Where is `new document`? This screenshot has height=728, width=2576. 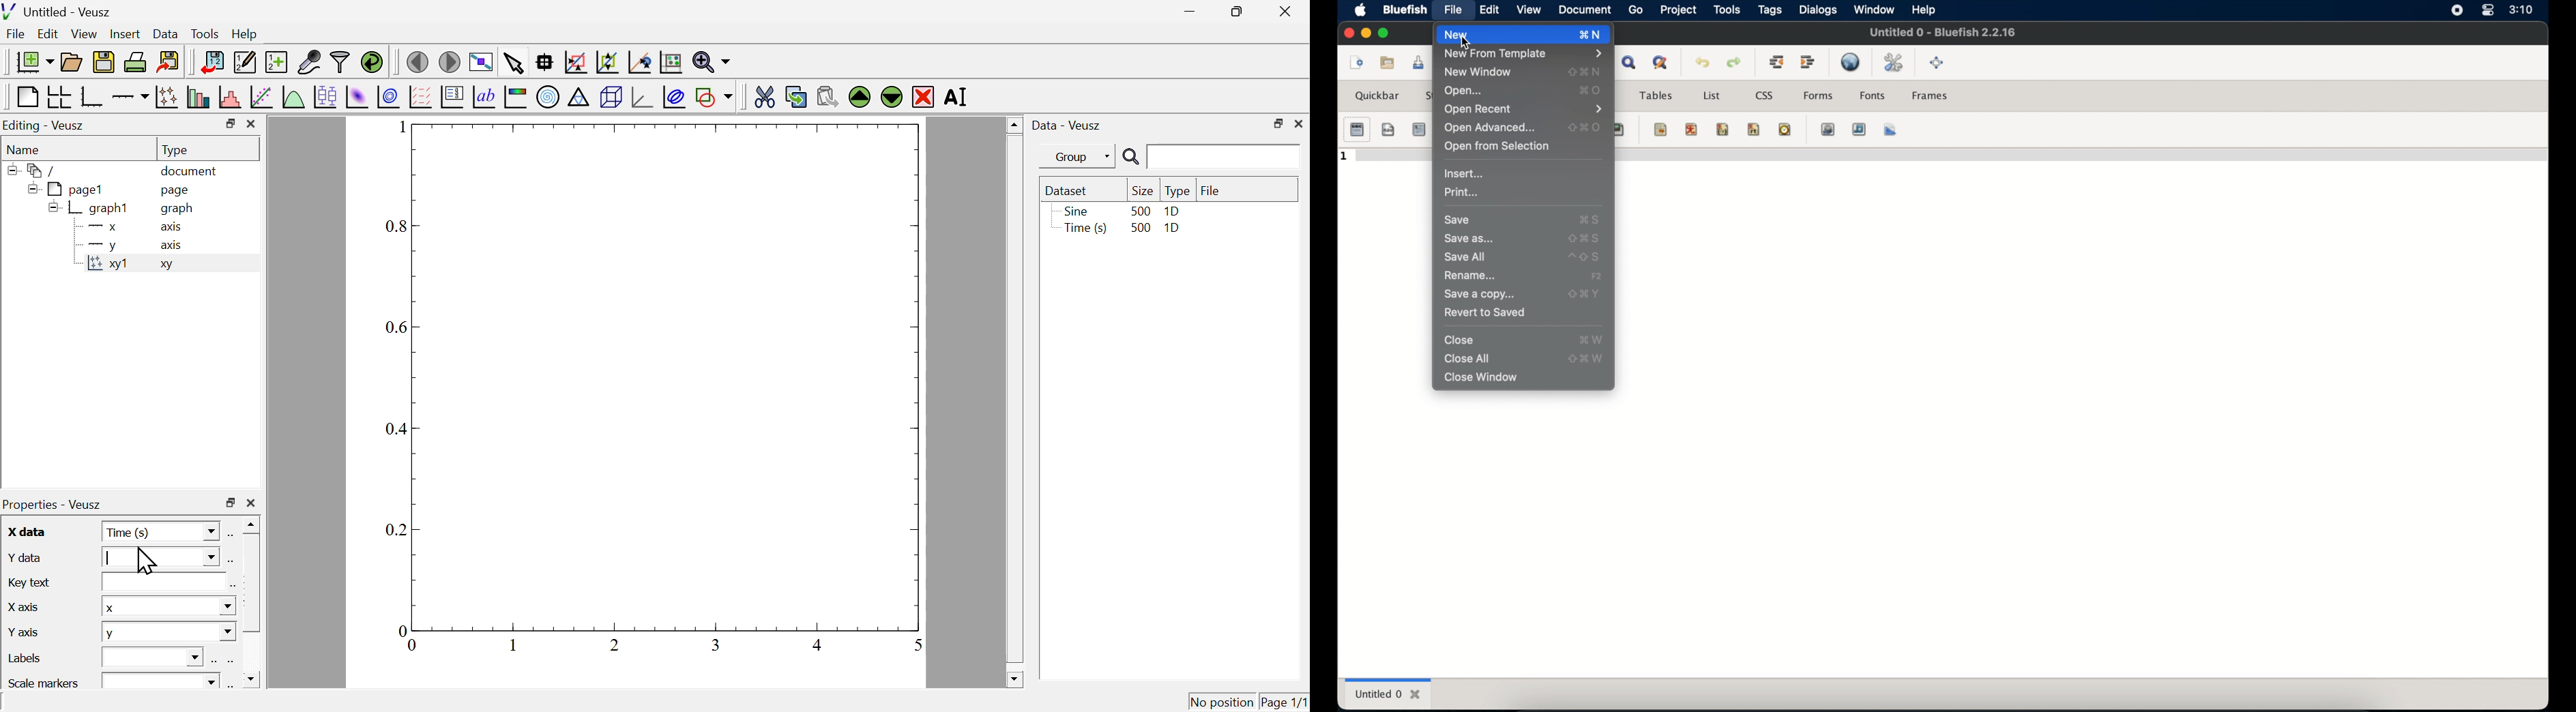 new document is located at coordinates (31, 61).